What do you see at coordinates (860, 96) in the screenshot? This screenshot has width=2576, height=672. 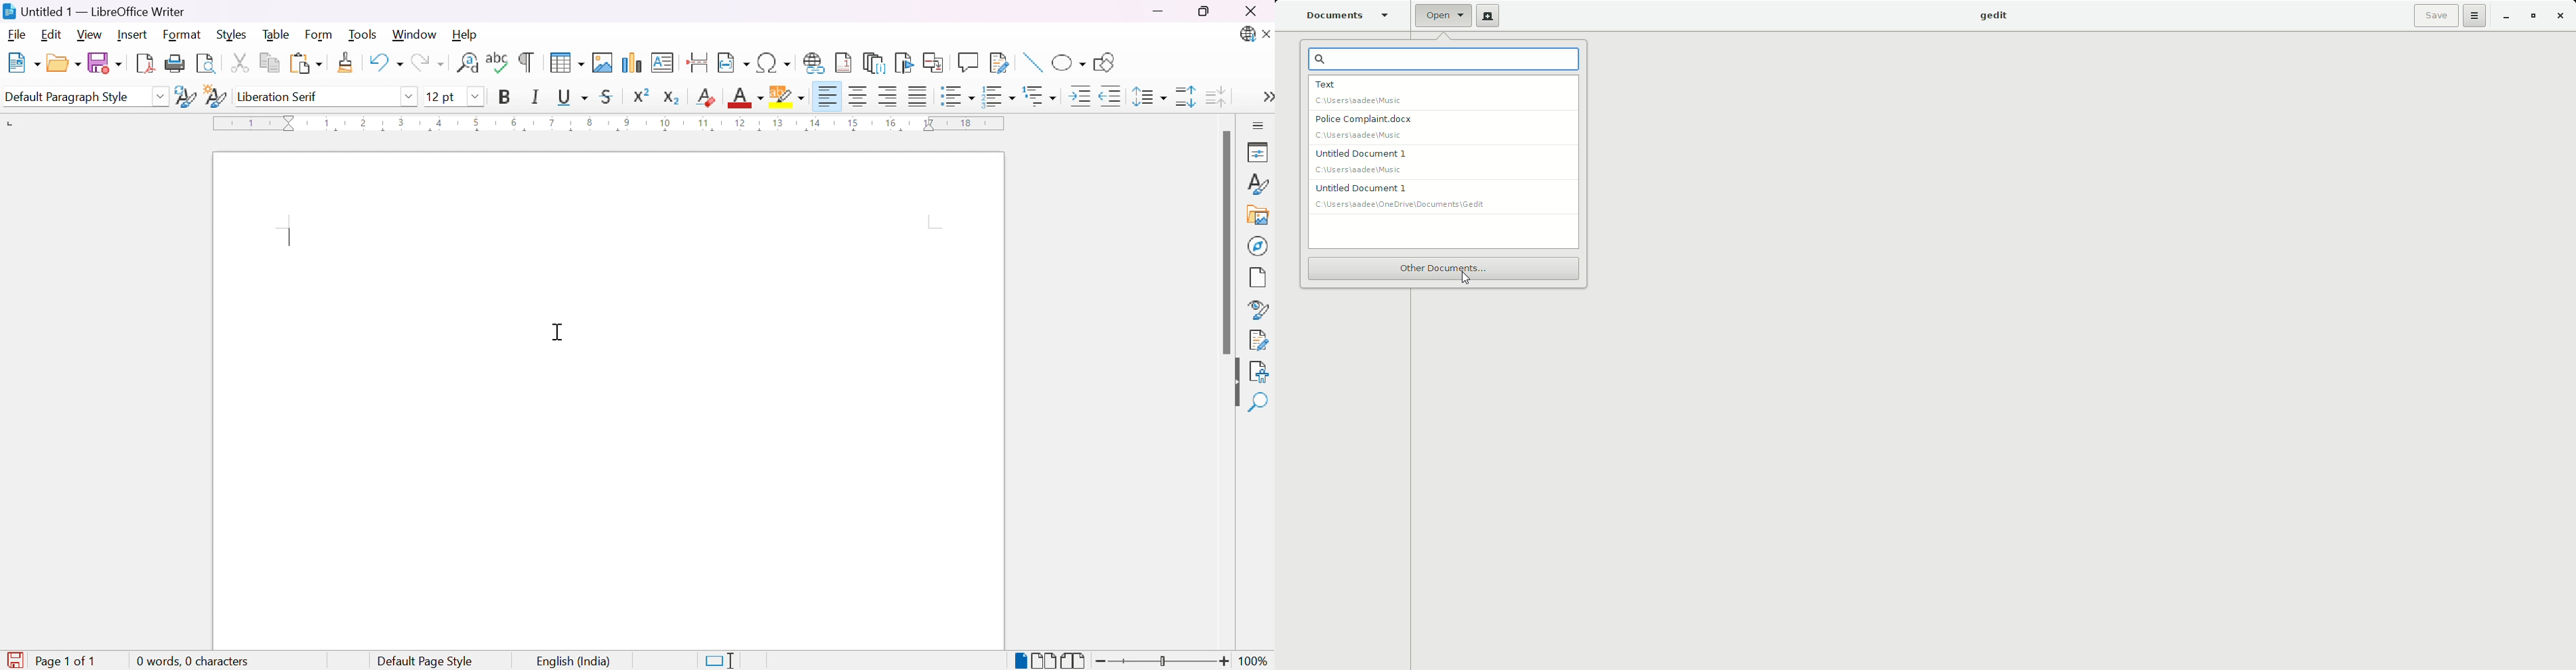 I see `Align center` at bounding box center [860, 96].